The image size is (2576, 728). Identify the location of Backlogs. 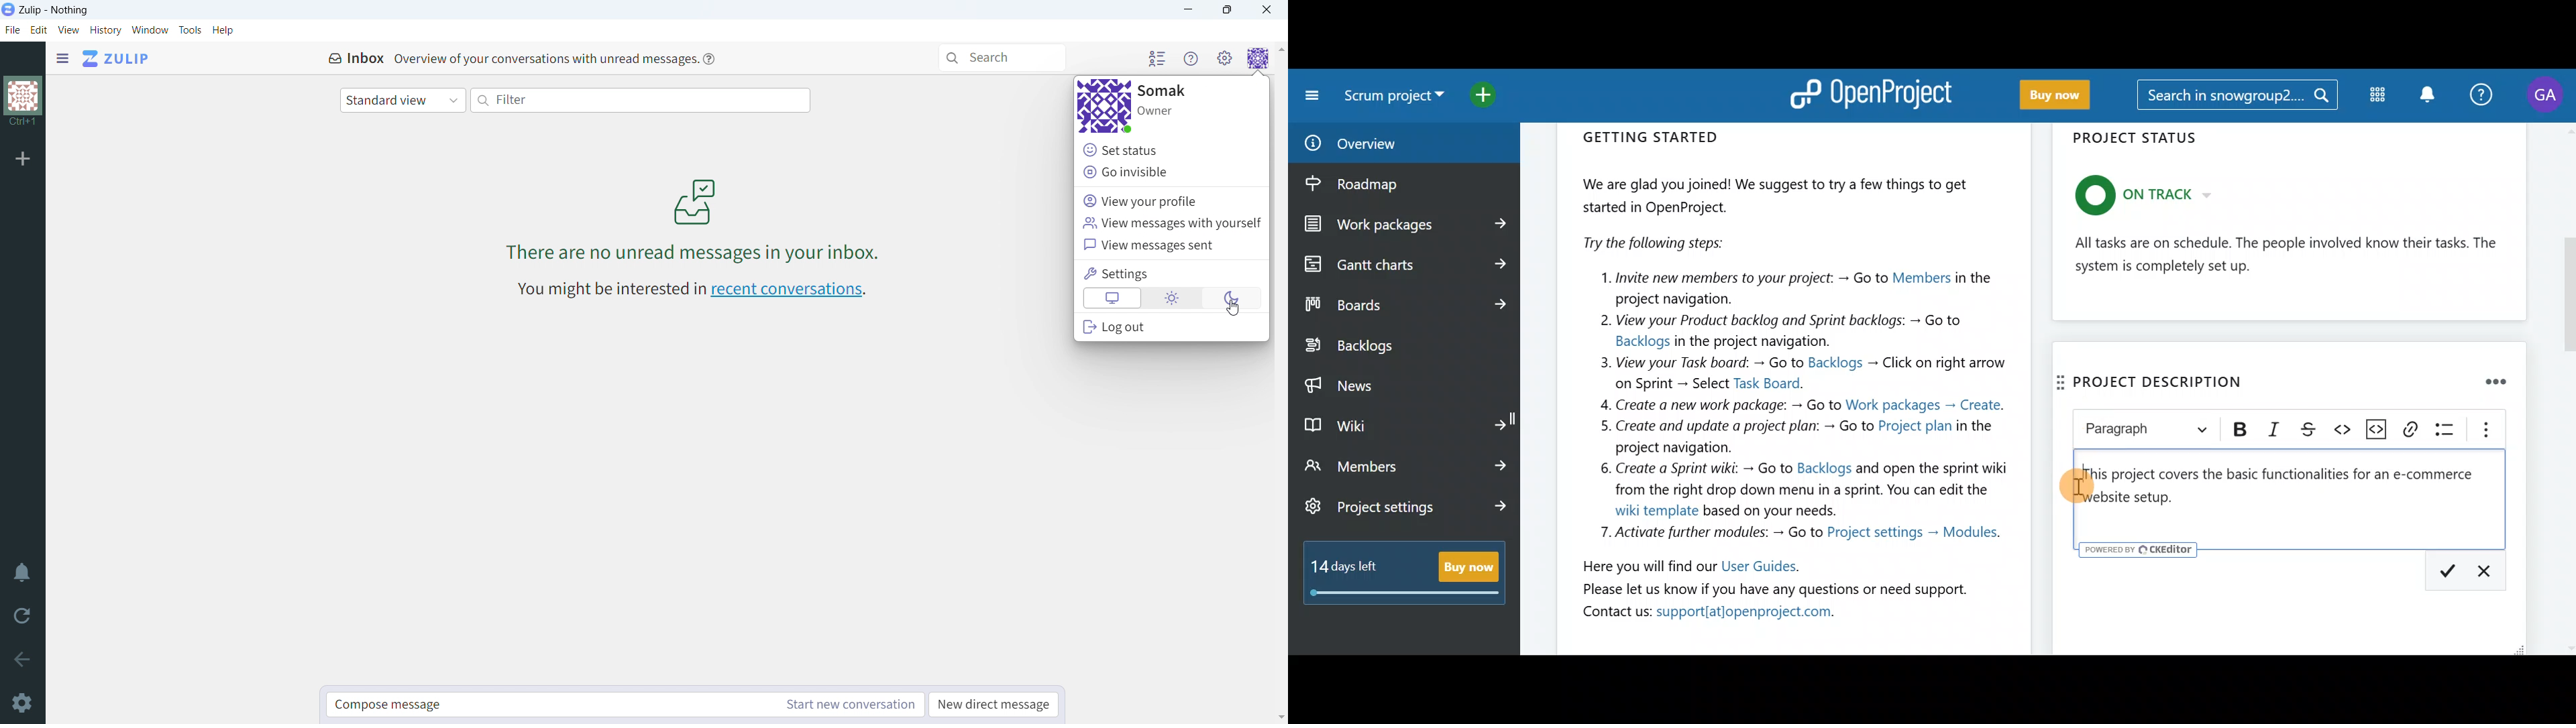
(1393, 347).